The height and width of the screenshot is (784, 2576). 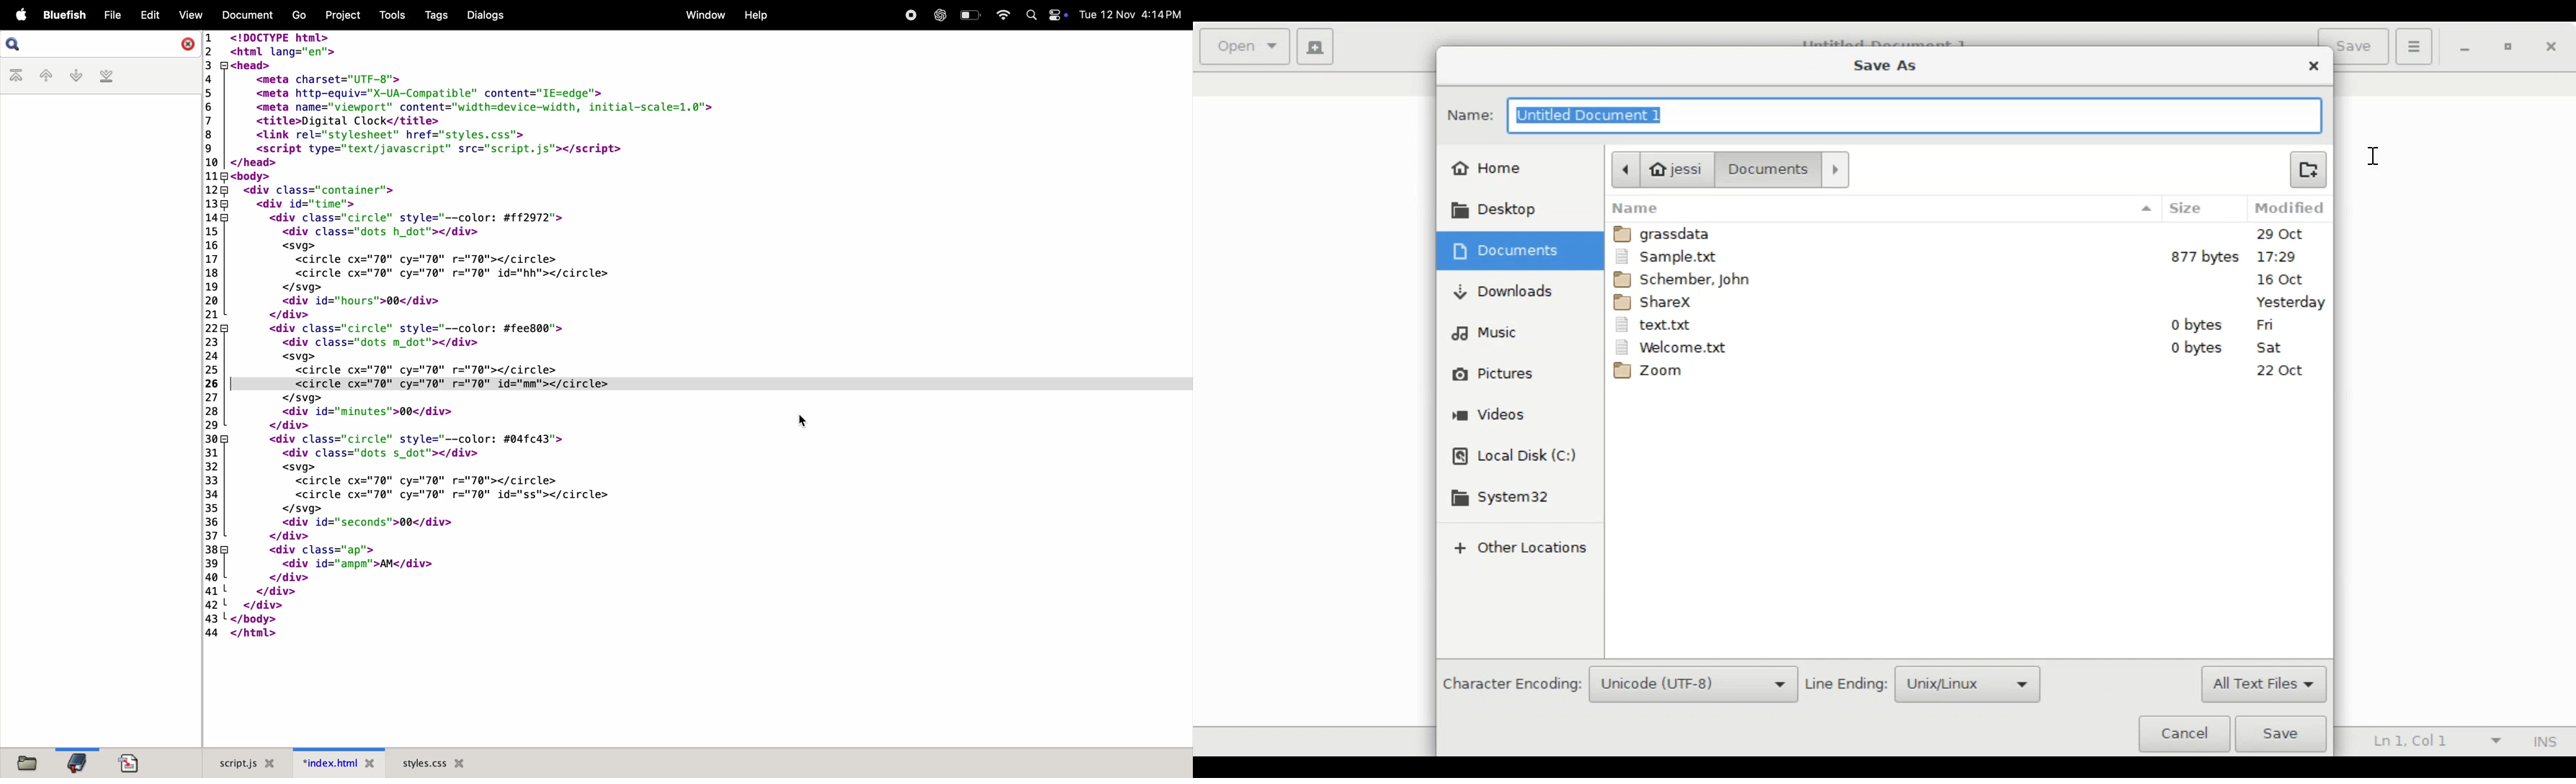 What do you see at coordinates (940, 15) in the screenshot?
I see `chatgpt` at bounding box center [940, 15].